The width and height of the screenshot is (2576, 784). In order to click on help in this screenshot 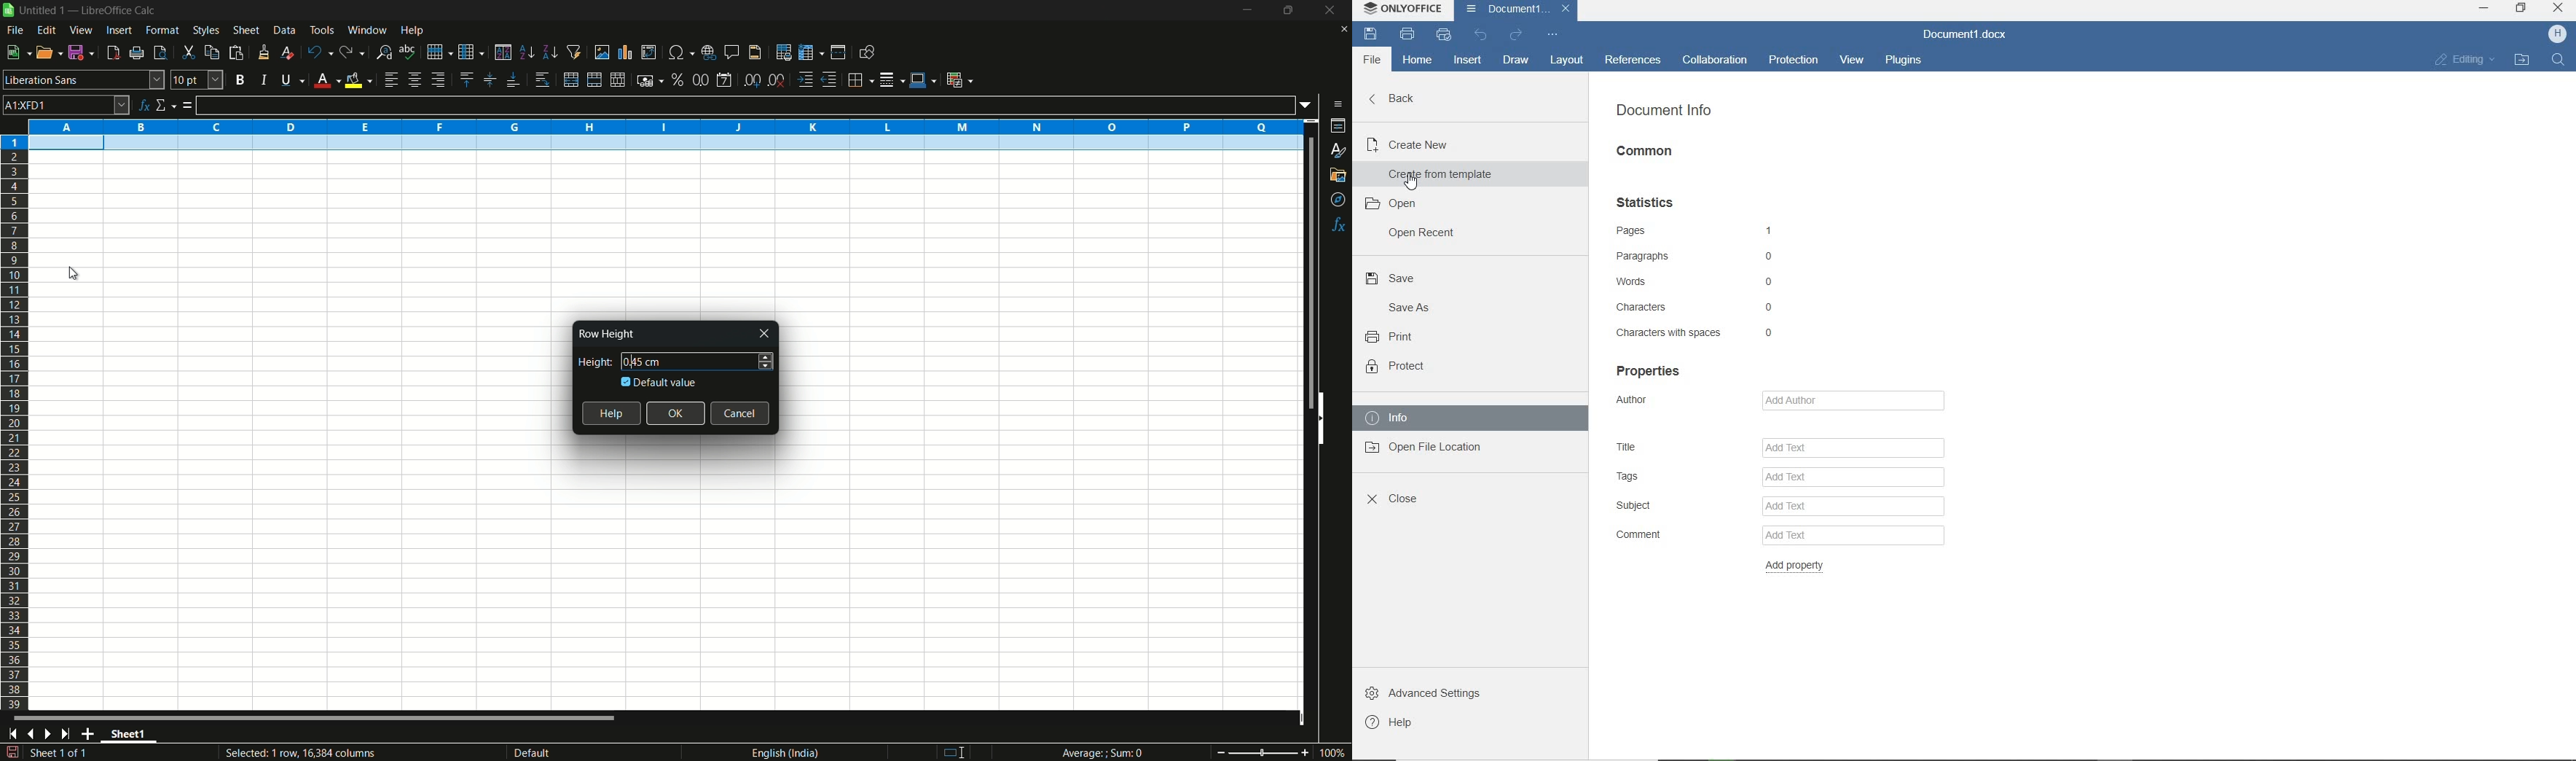, I will do `click(611, 414)`.